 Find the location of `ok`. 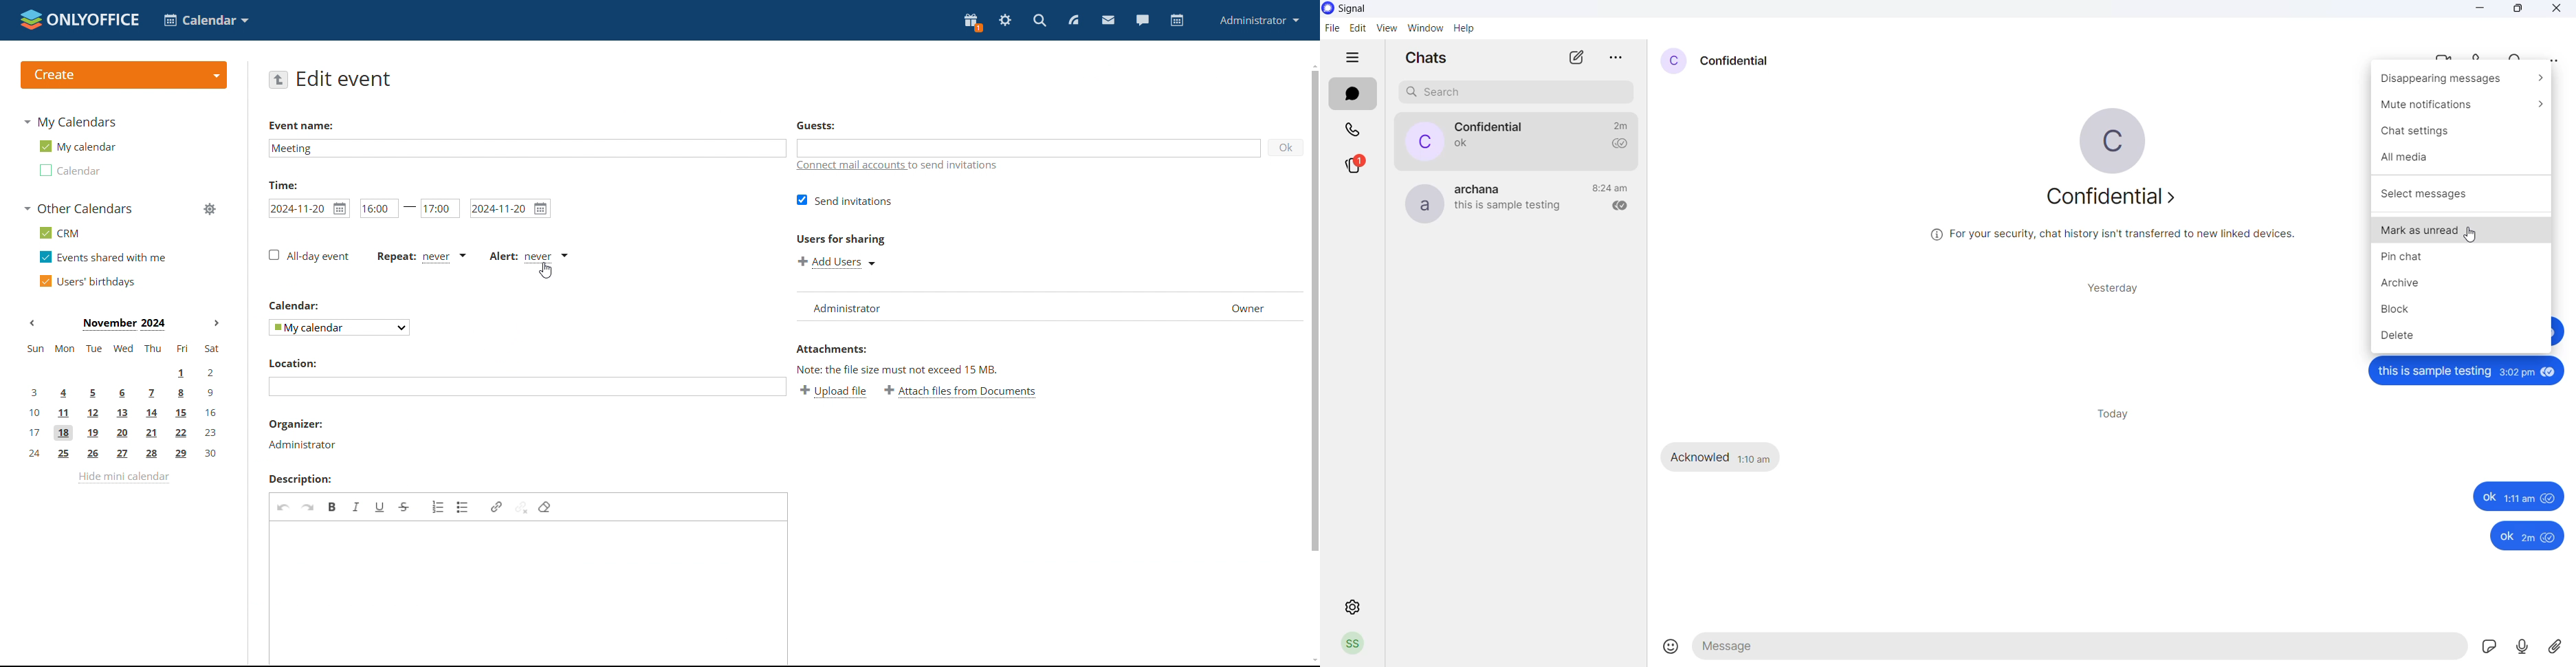

ok is located at coordinates (2514, 537).